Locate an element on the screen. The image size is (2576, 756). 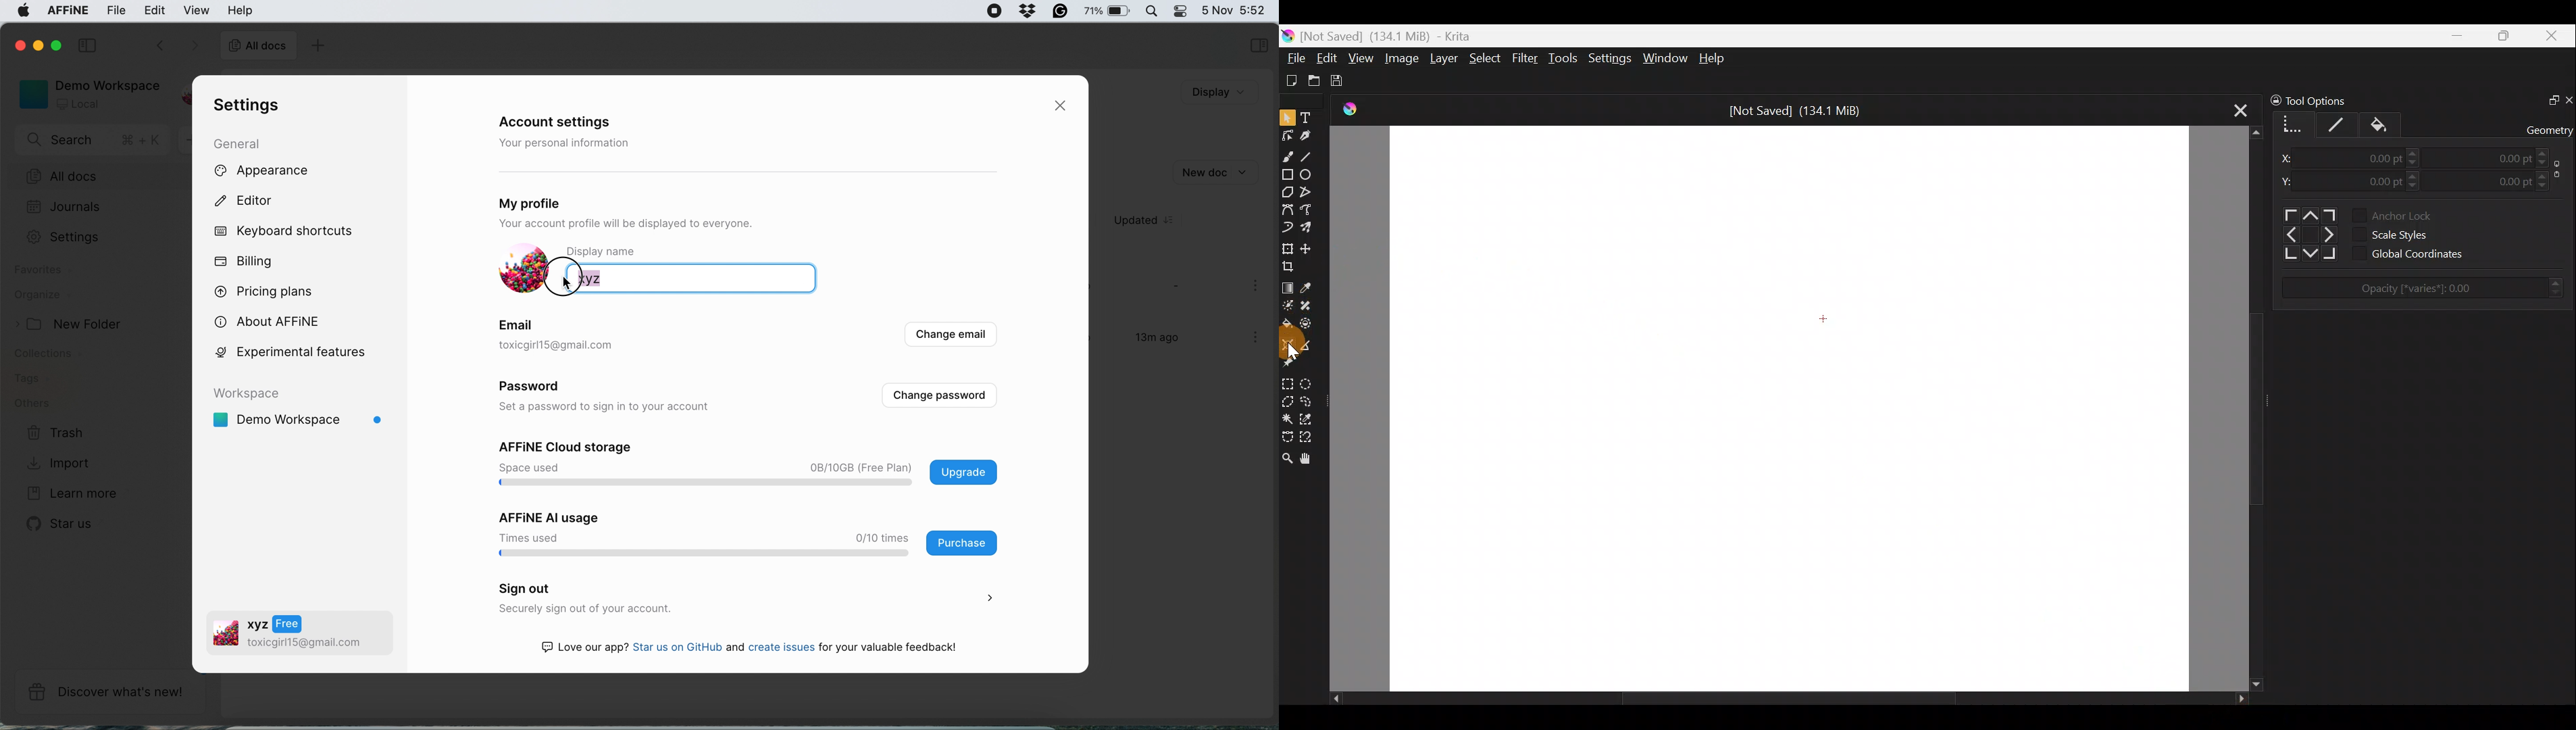
Colorize mask tool is located at coordinates (1288, 306).